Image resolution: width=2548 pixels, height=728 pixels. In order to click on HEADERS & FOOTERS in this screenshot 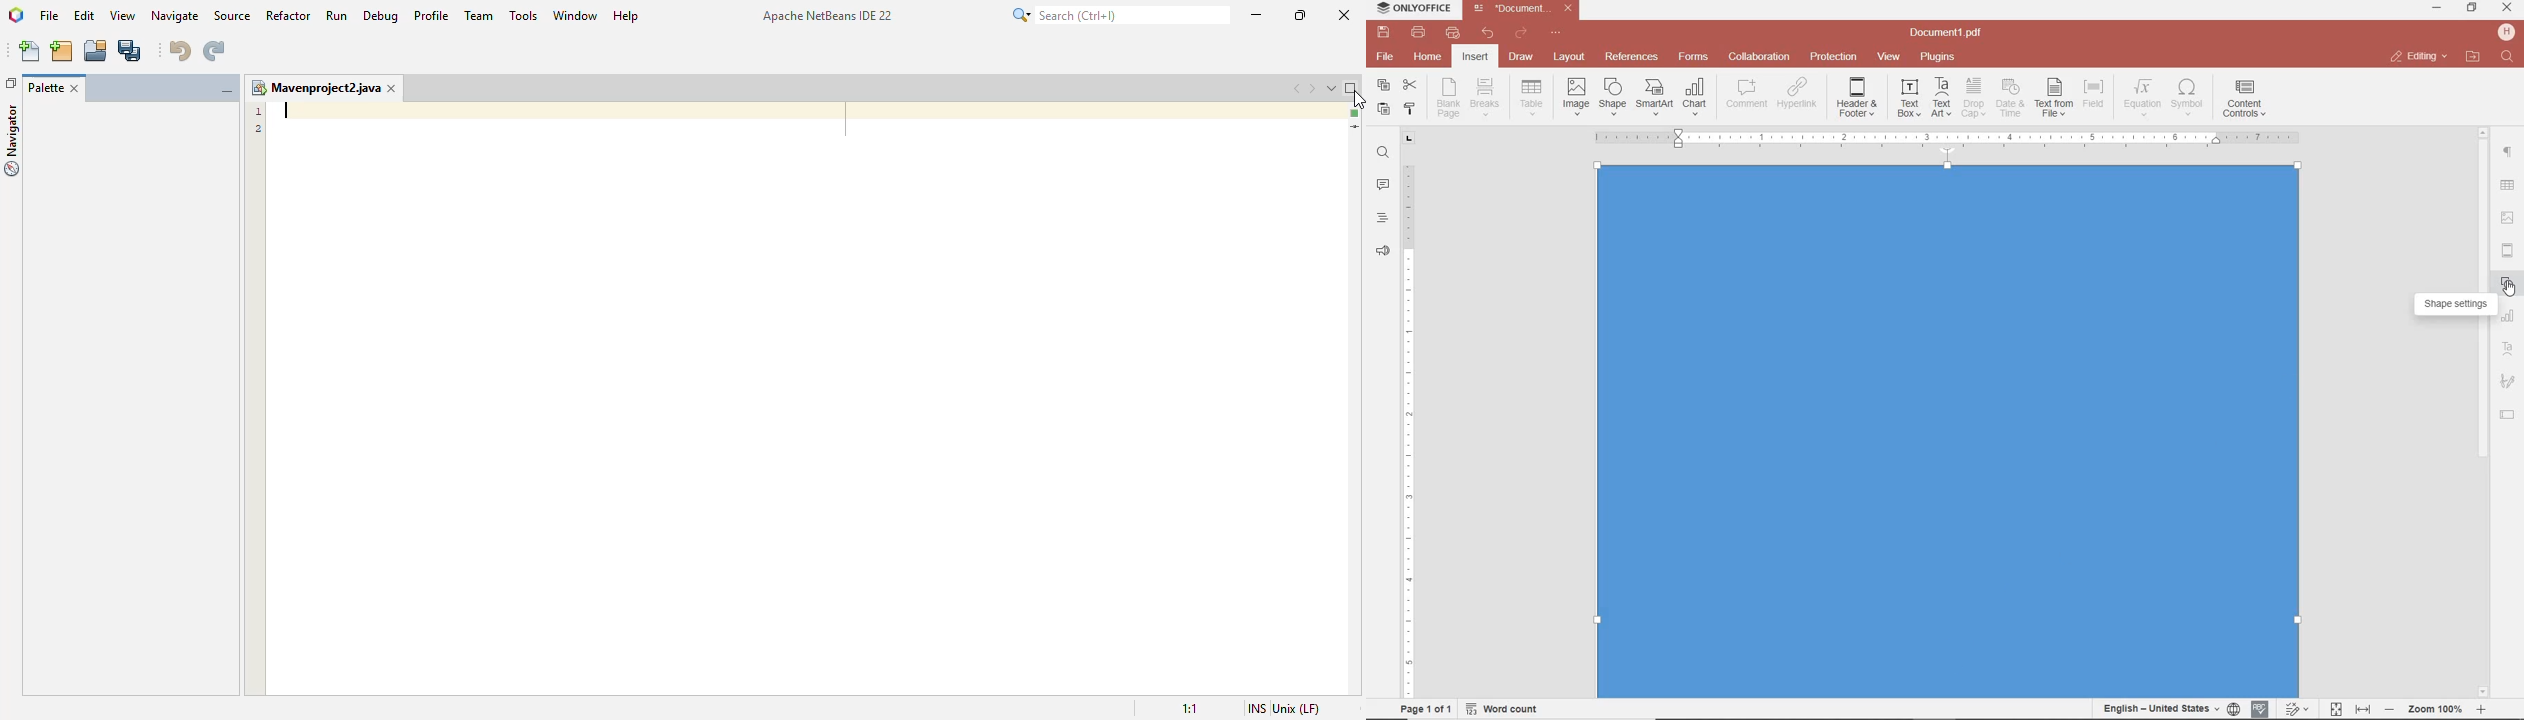, I will do `click(2509, 251)`.